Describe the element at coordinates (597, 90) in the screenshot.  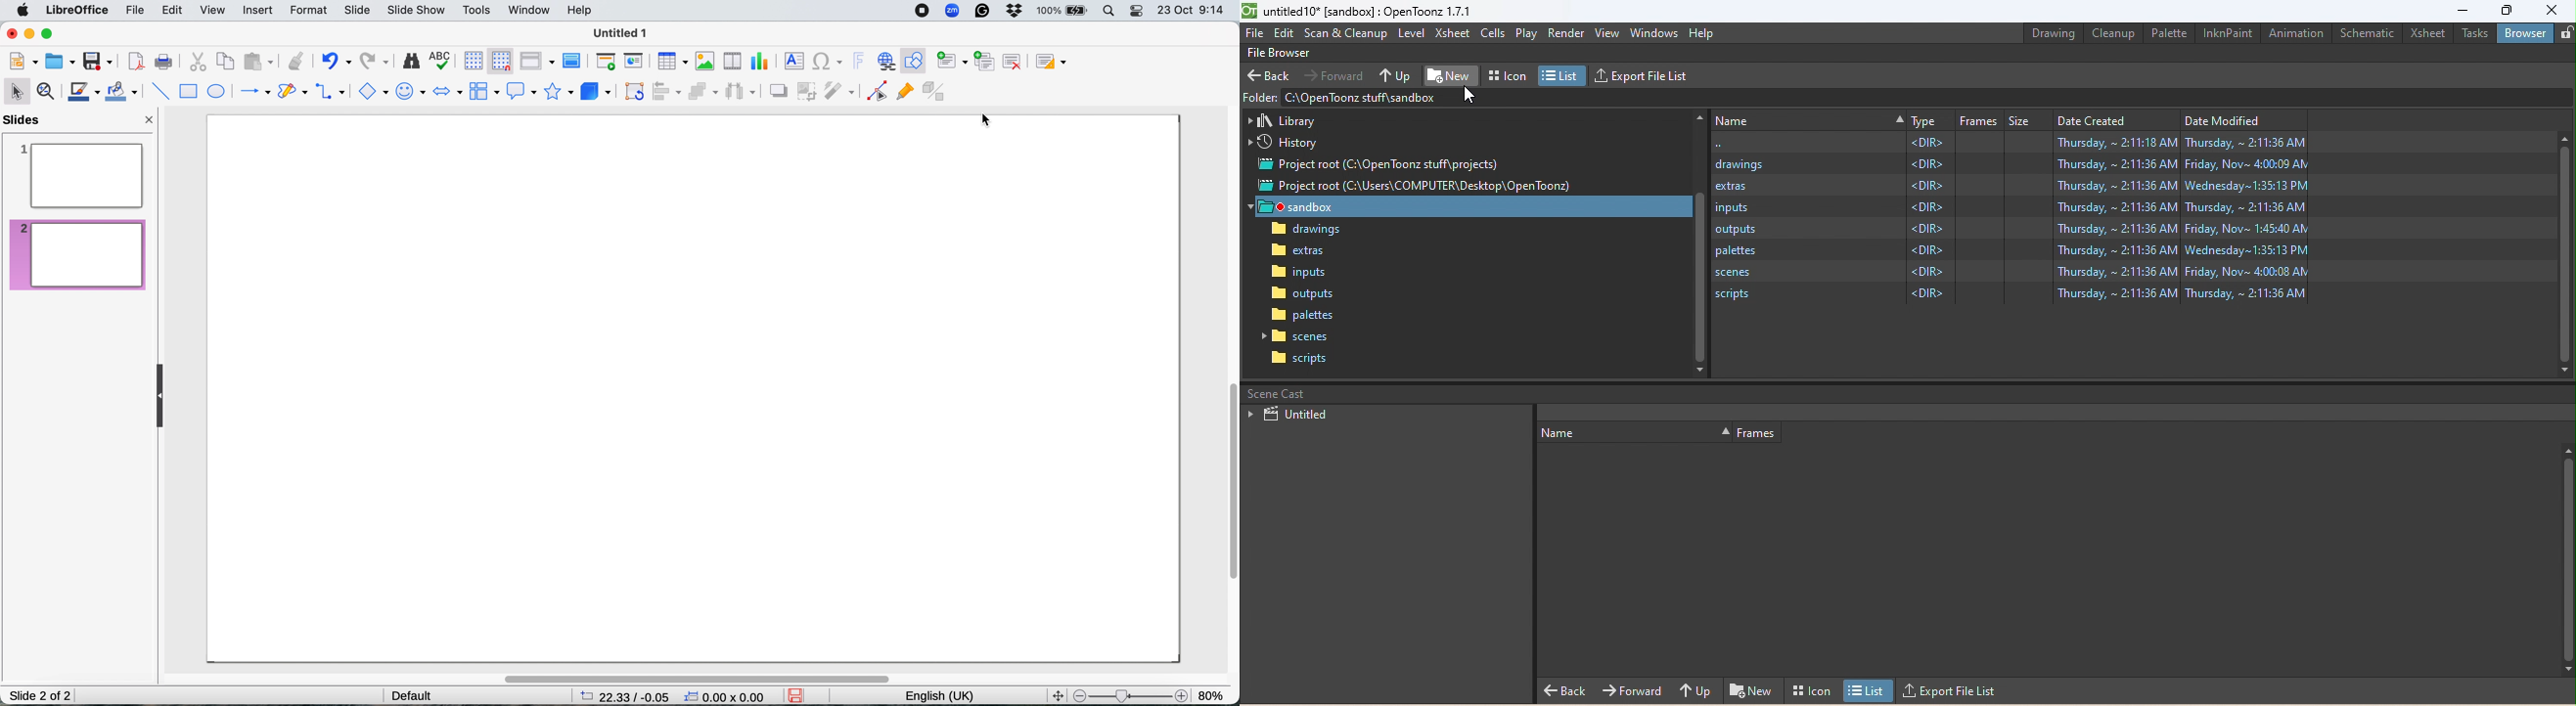
I see `3d objects` at that location.